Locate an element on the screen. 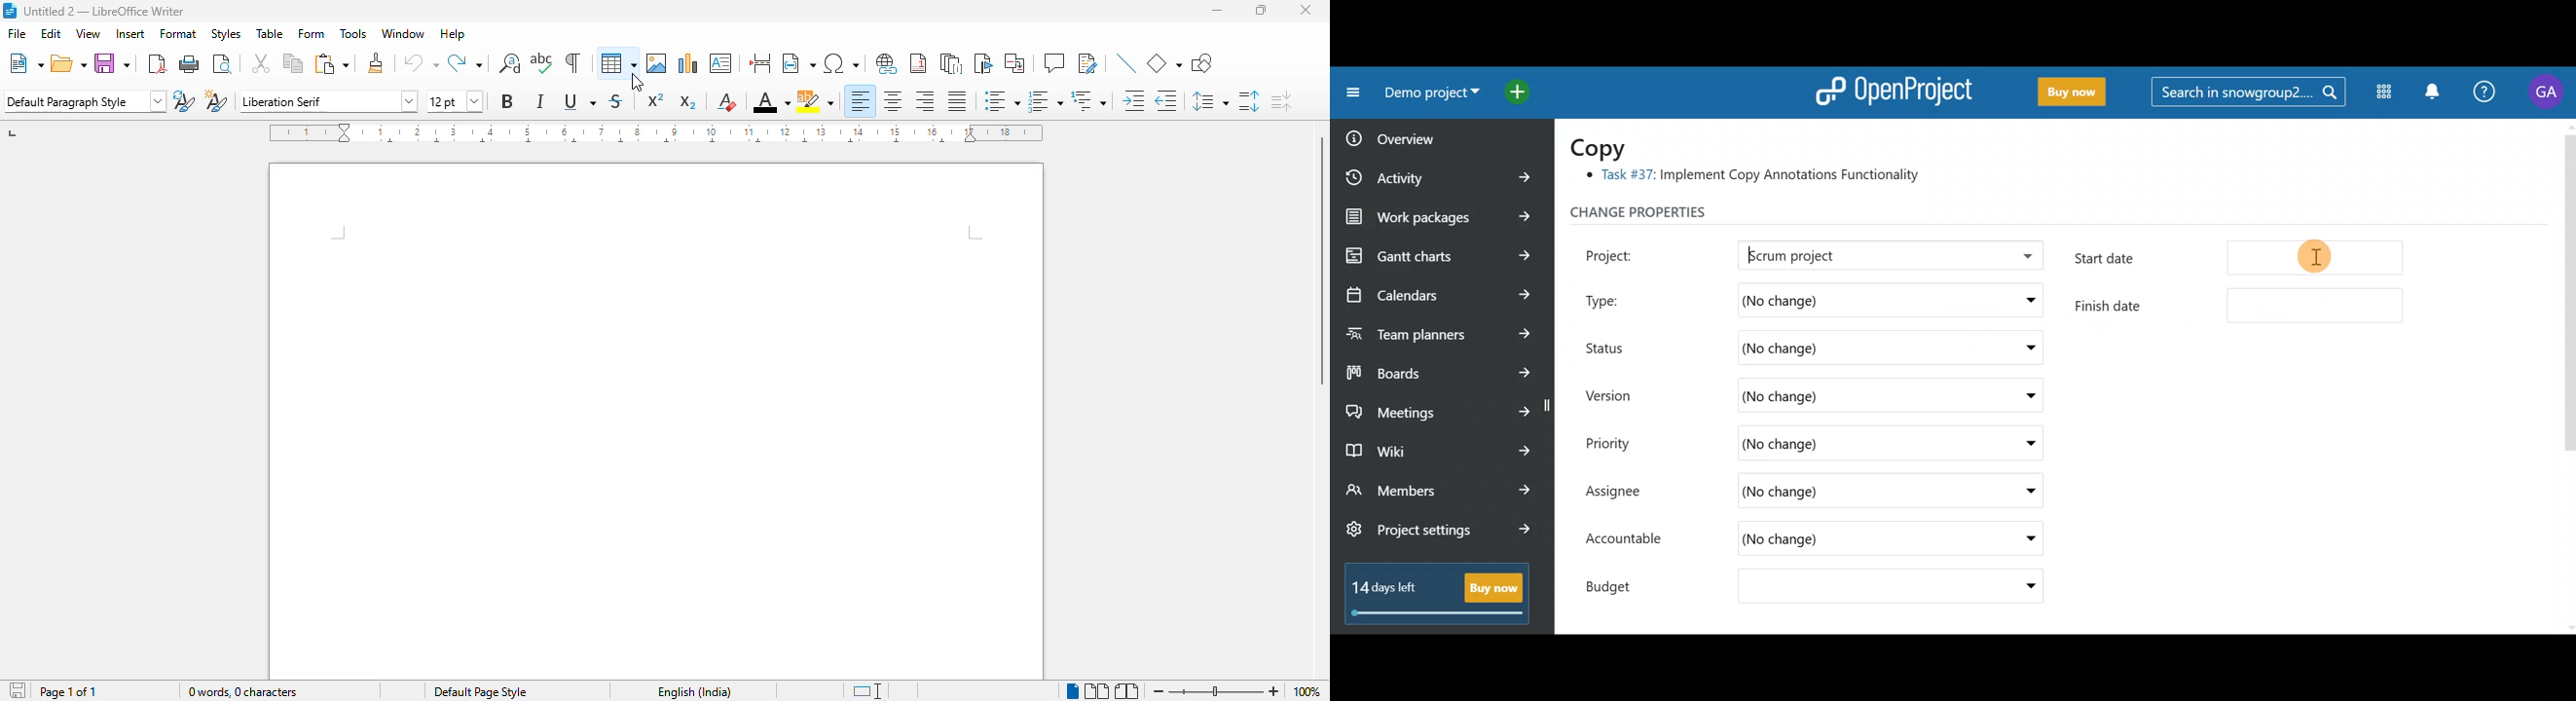 The width and height of the screenshot is (2576, 728). select outline format is located at coordinates (1089, 100).